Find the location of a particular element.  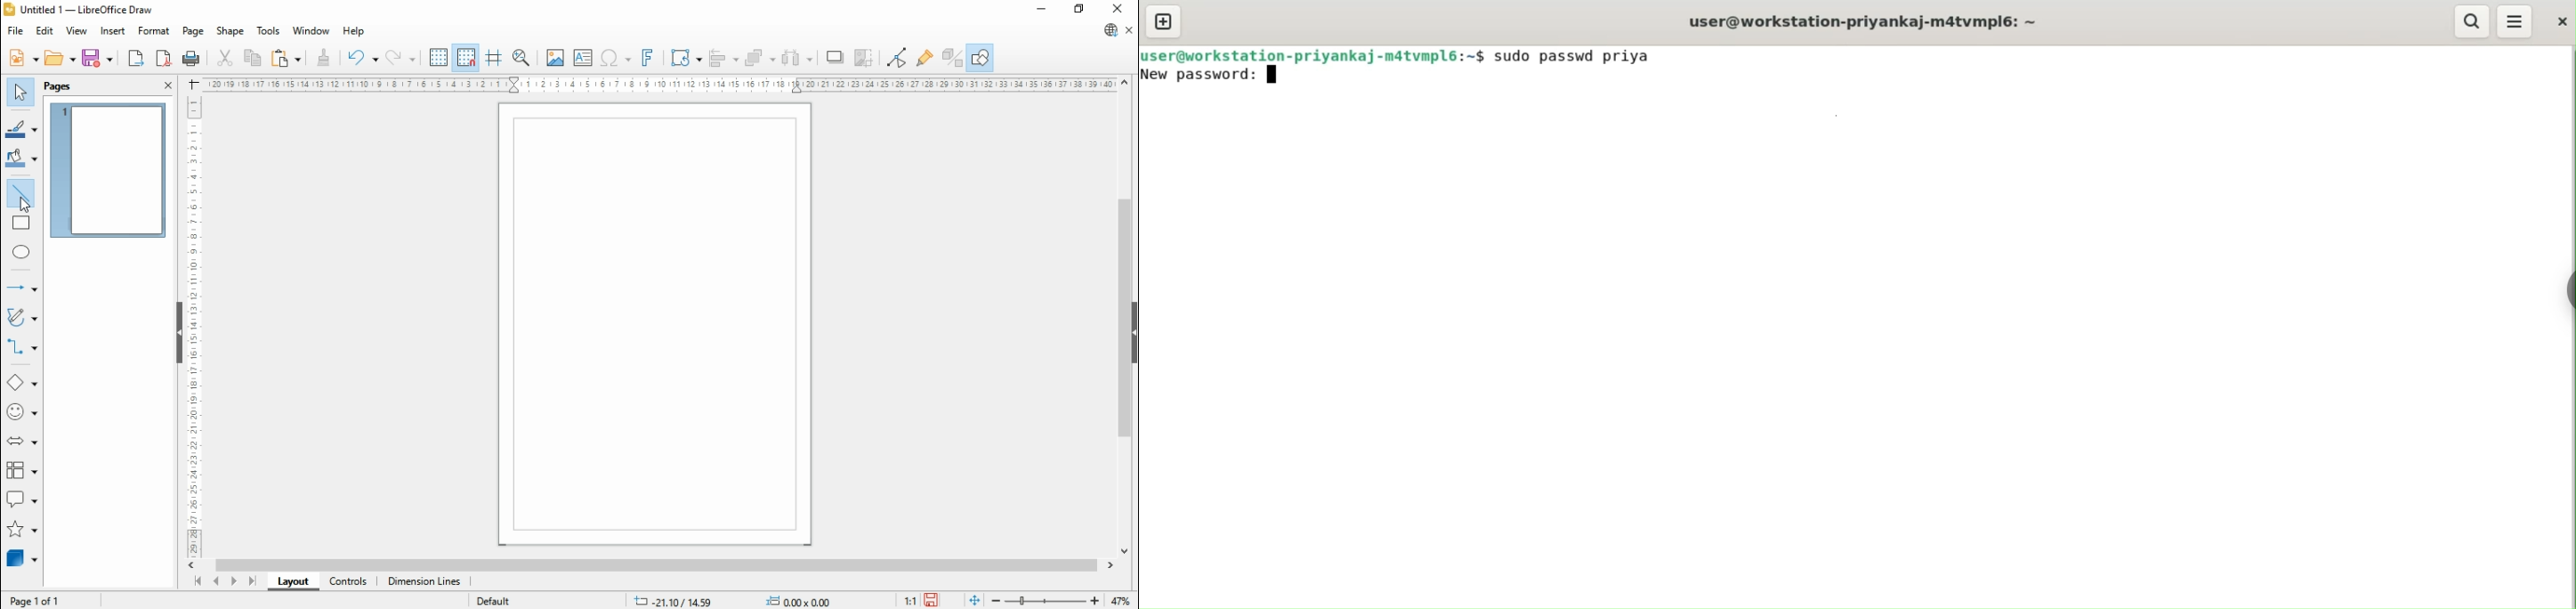

first page is located at coordinates (196, 581).